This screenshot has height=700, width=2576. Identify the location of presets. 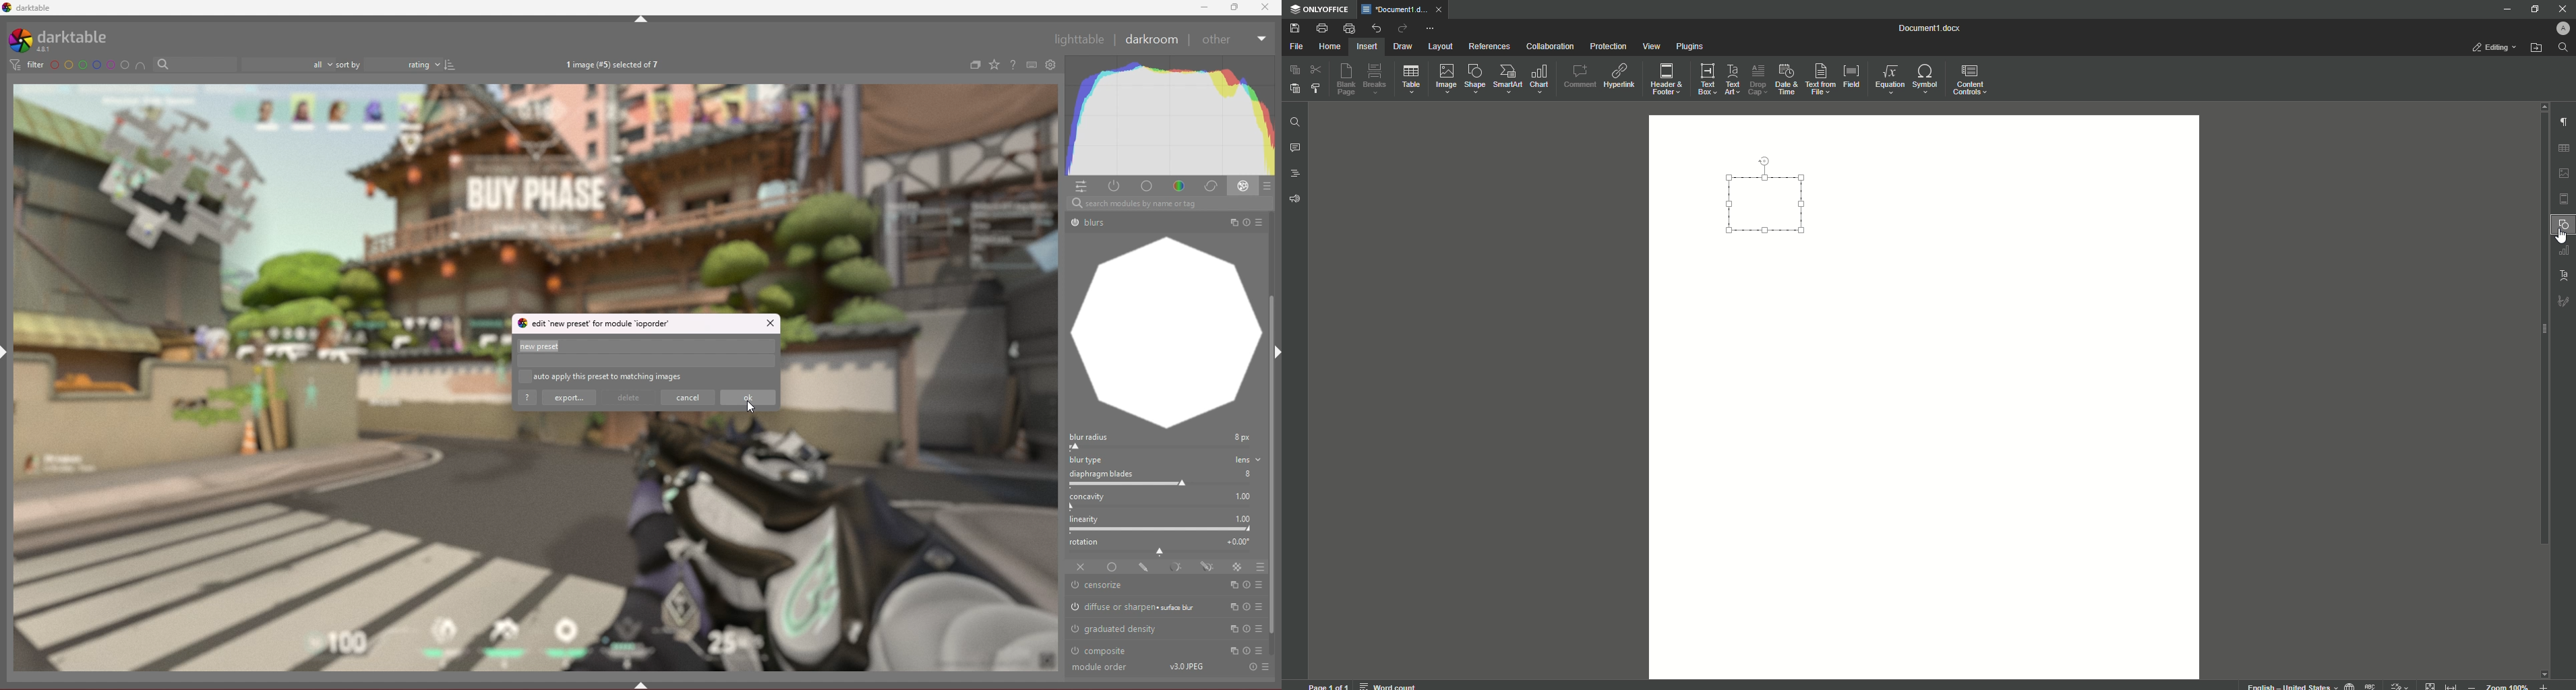
(1269, 186).